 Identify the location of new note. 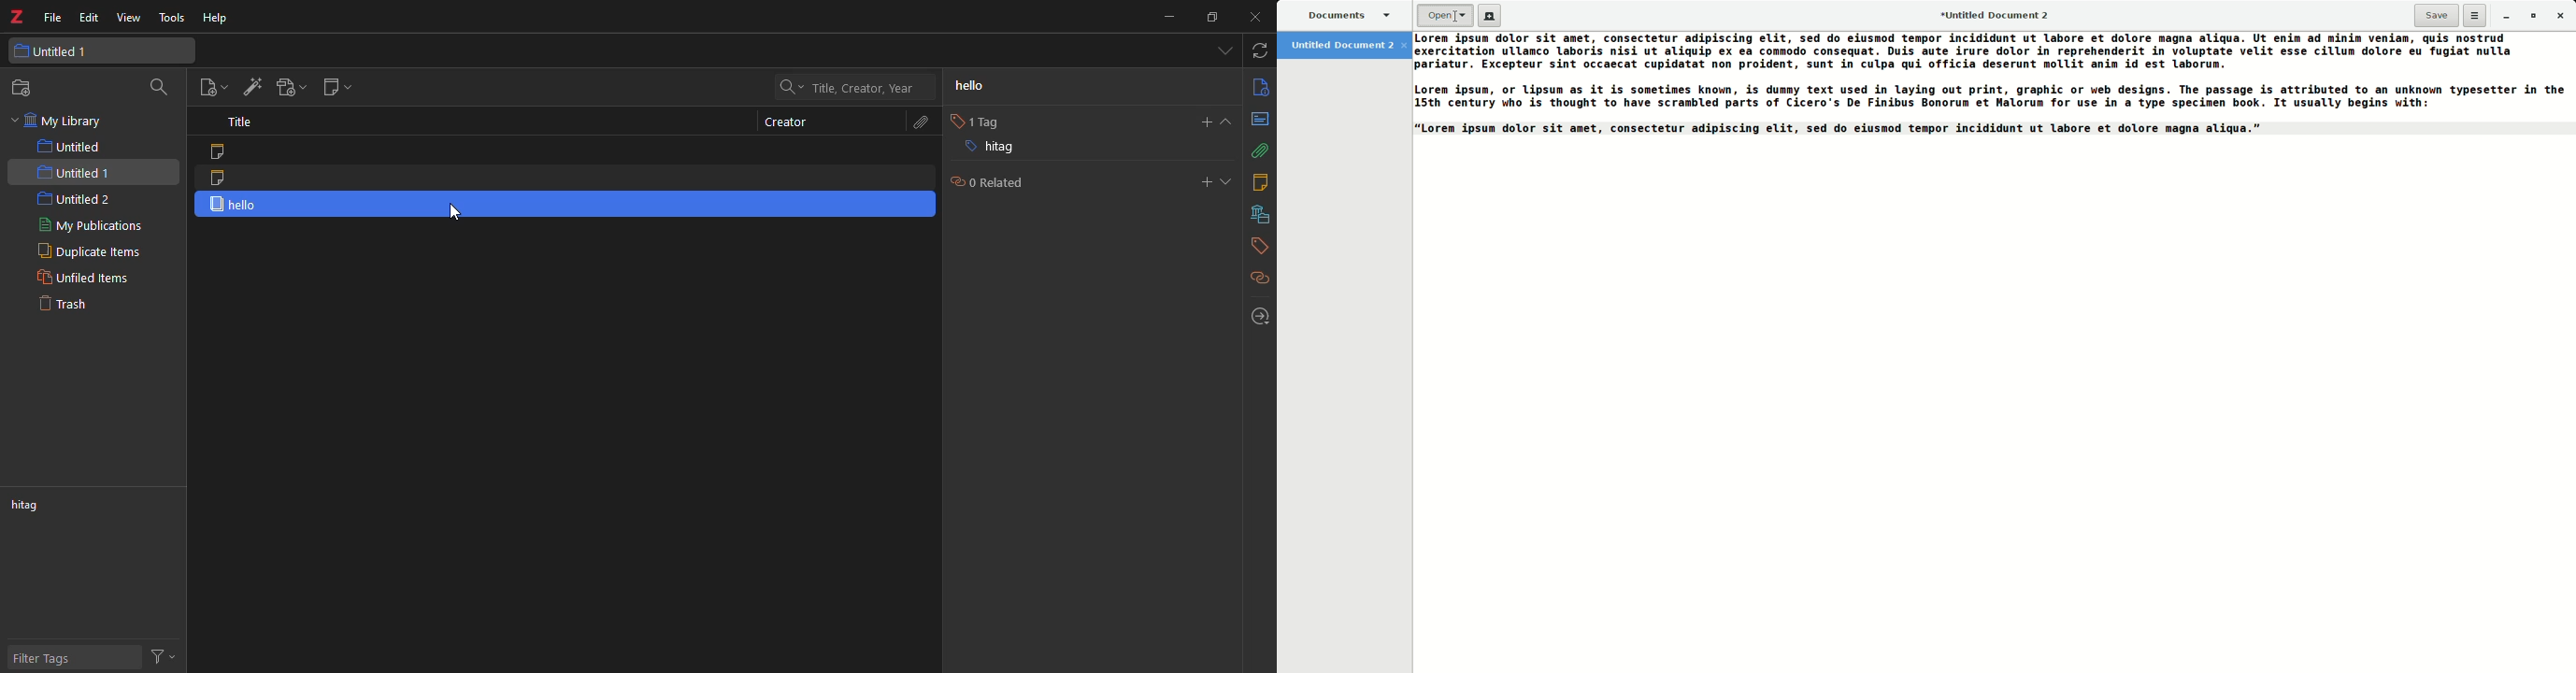
(335, 87).